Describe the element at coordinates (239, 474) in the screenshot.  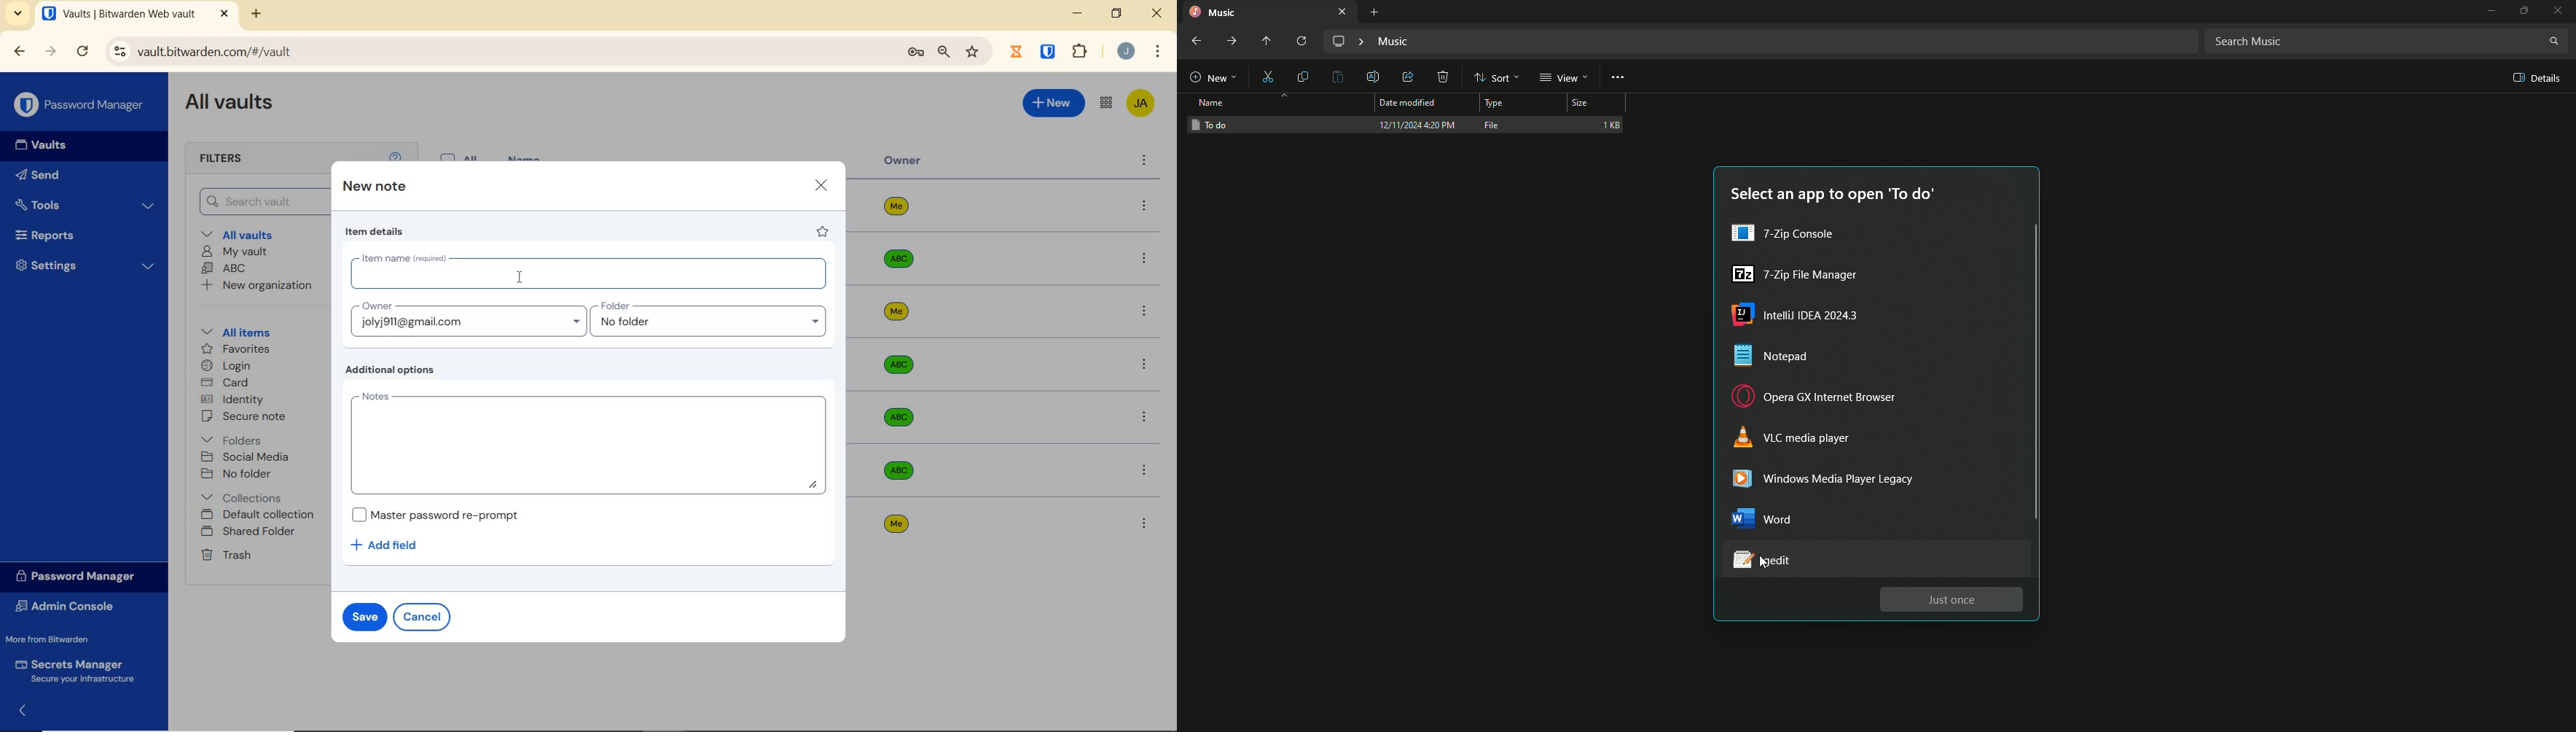
I see `No folder` at that location.